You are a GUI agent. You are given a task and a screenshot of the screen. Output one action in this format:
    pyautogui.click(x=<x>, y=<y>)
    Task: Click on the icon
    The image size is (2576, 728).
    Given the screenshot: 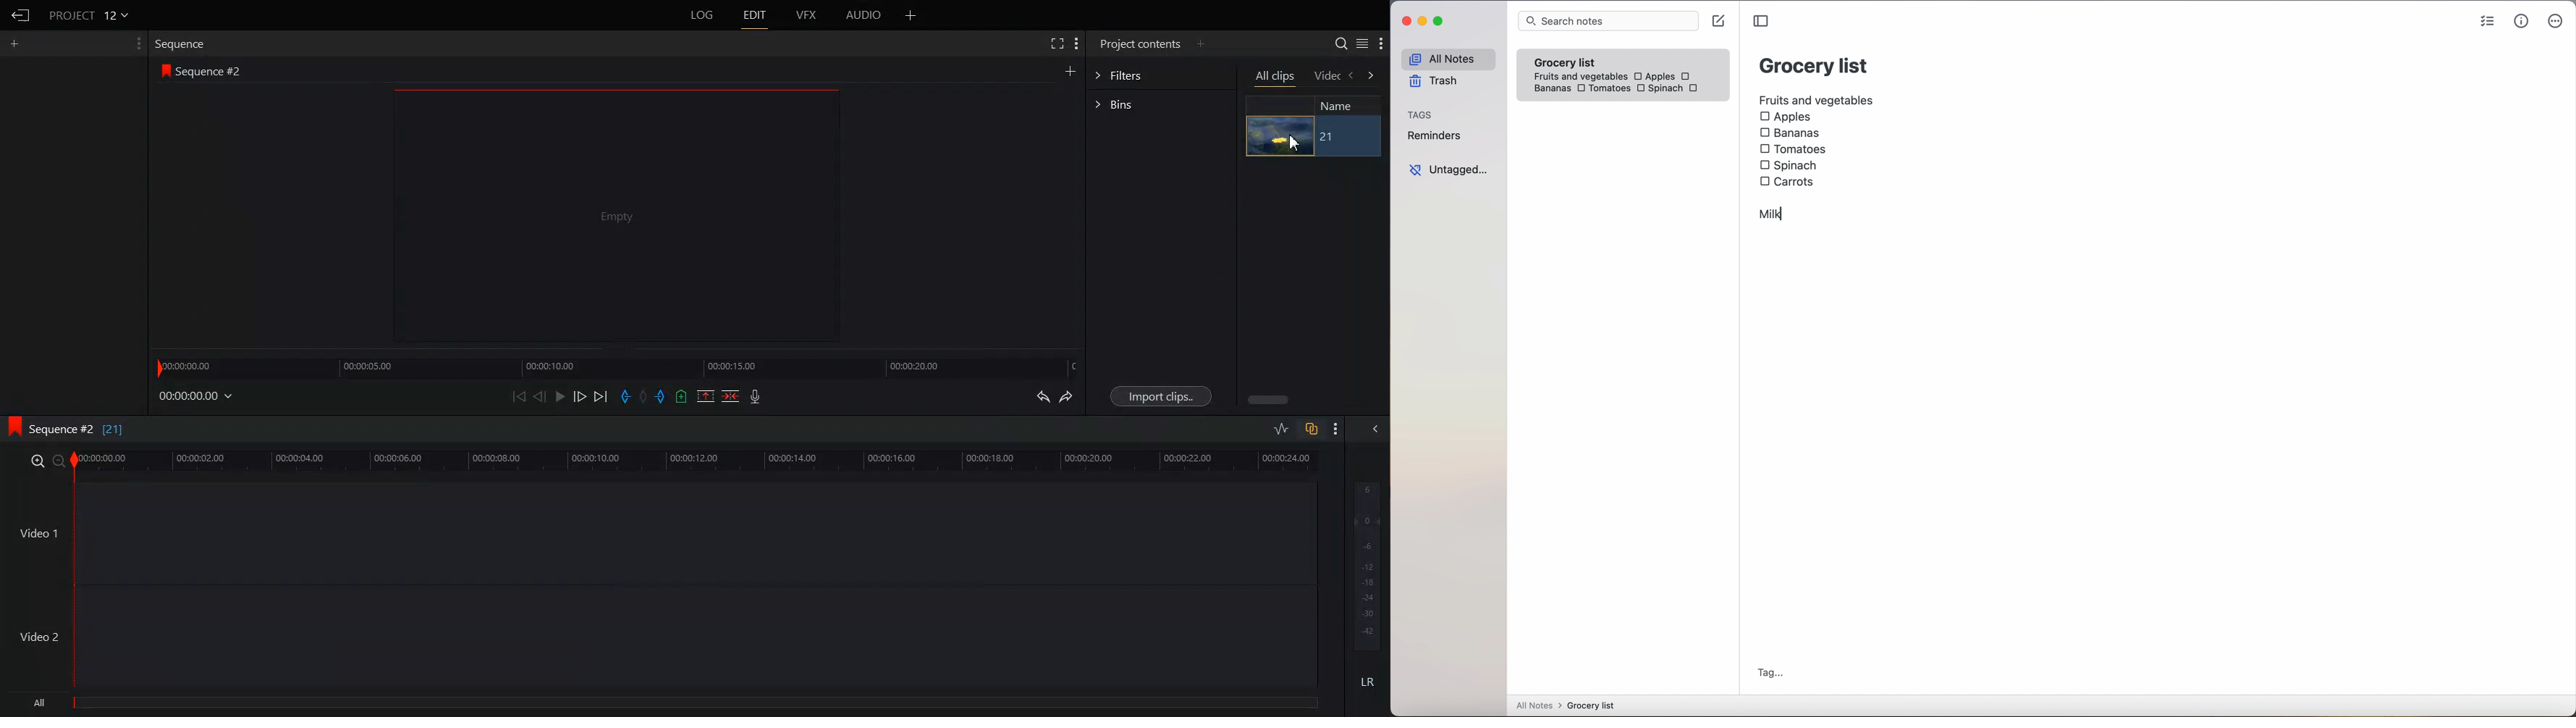 What is the action you would take?
    pyautogui.click(x=13, y=427)
    